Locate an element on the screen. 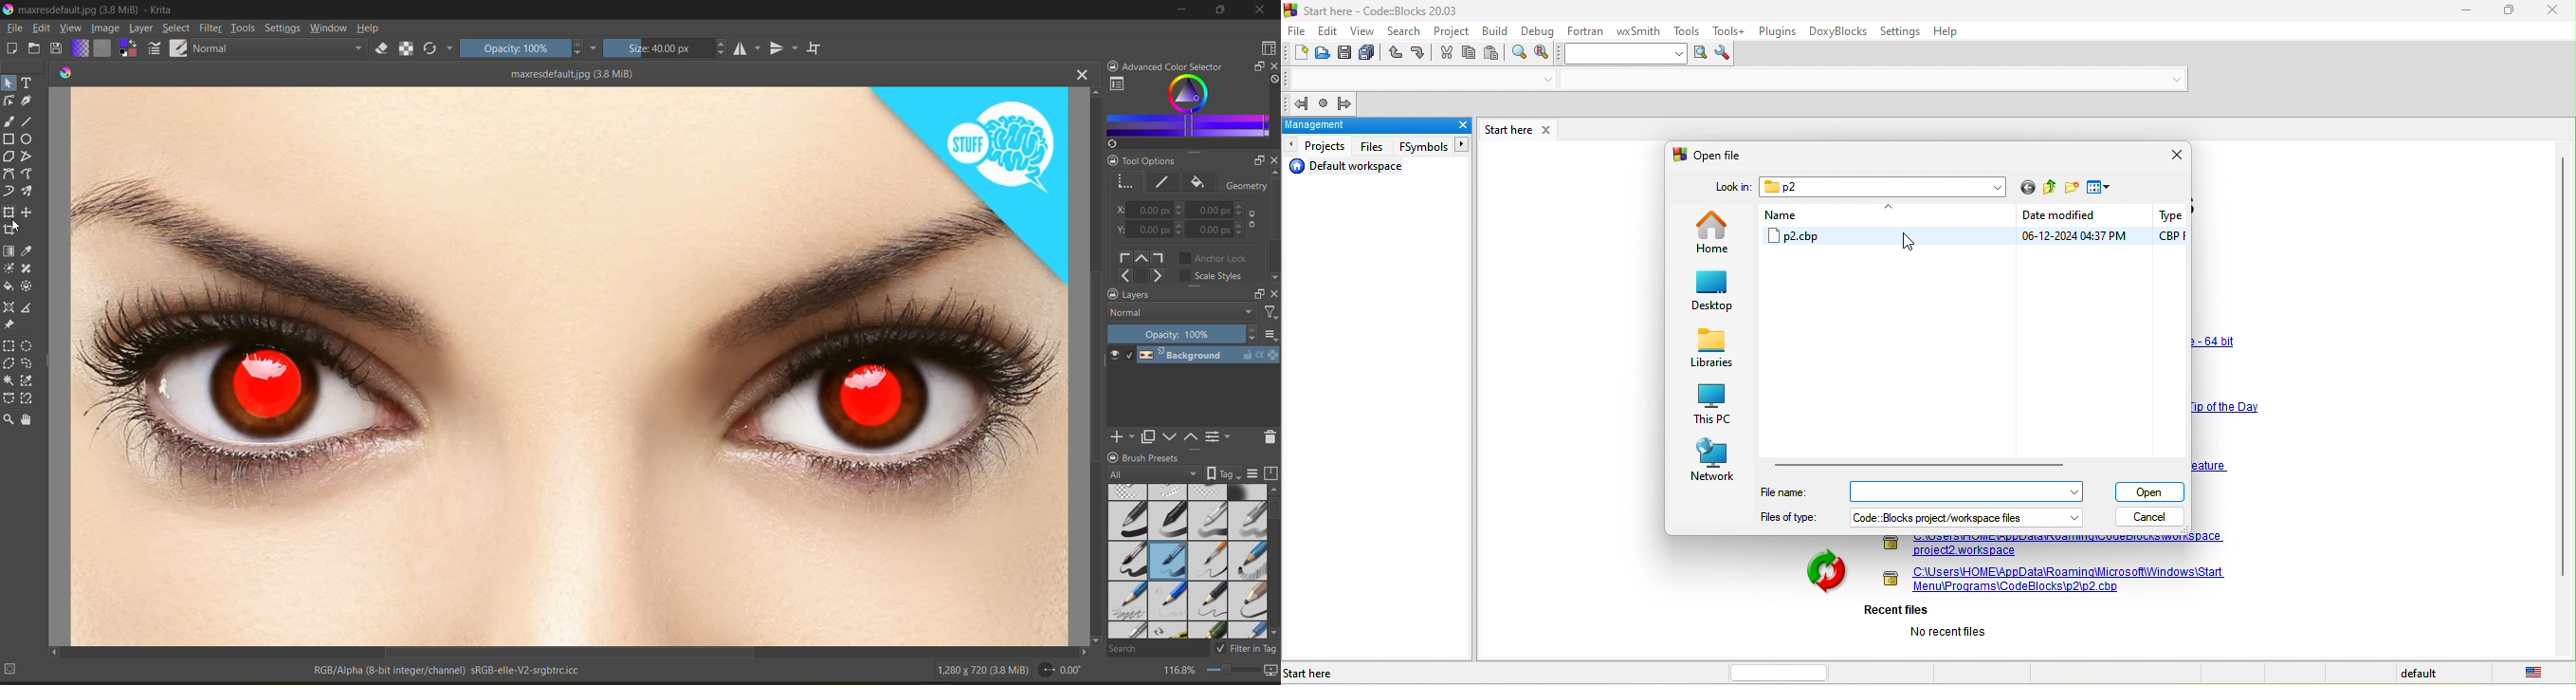  edit brush settings is located at coordinates (156, 48).